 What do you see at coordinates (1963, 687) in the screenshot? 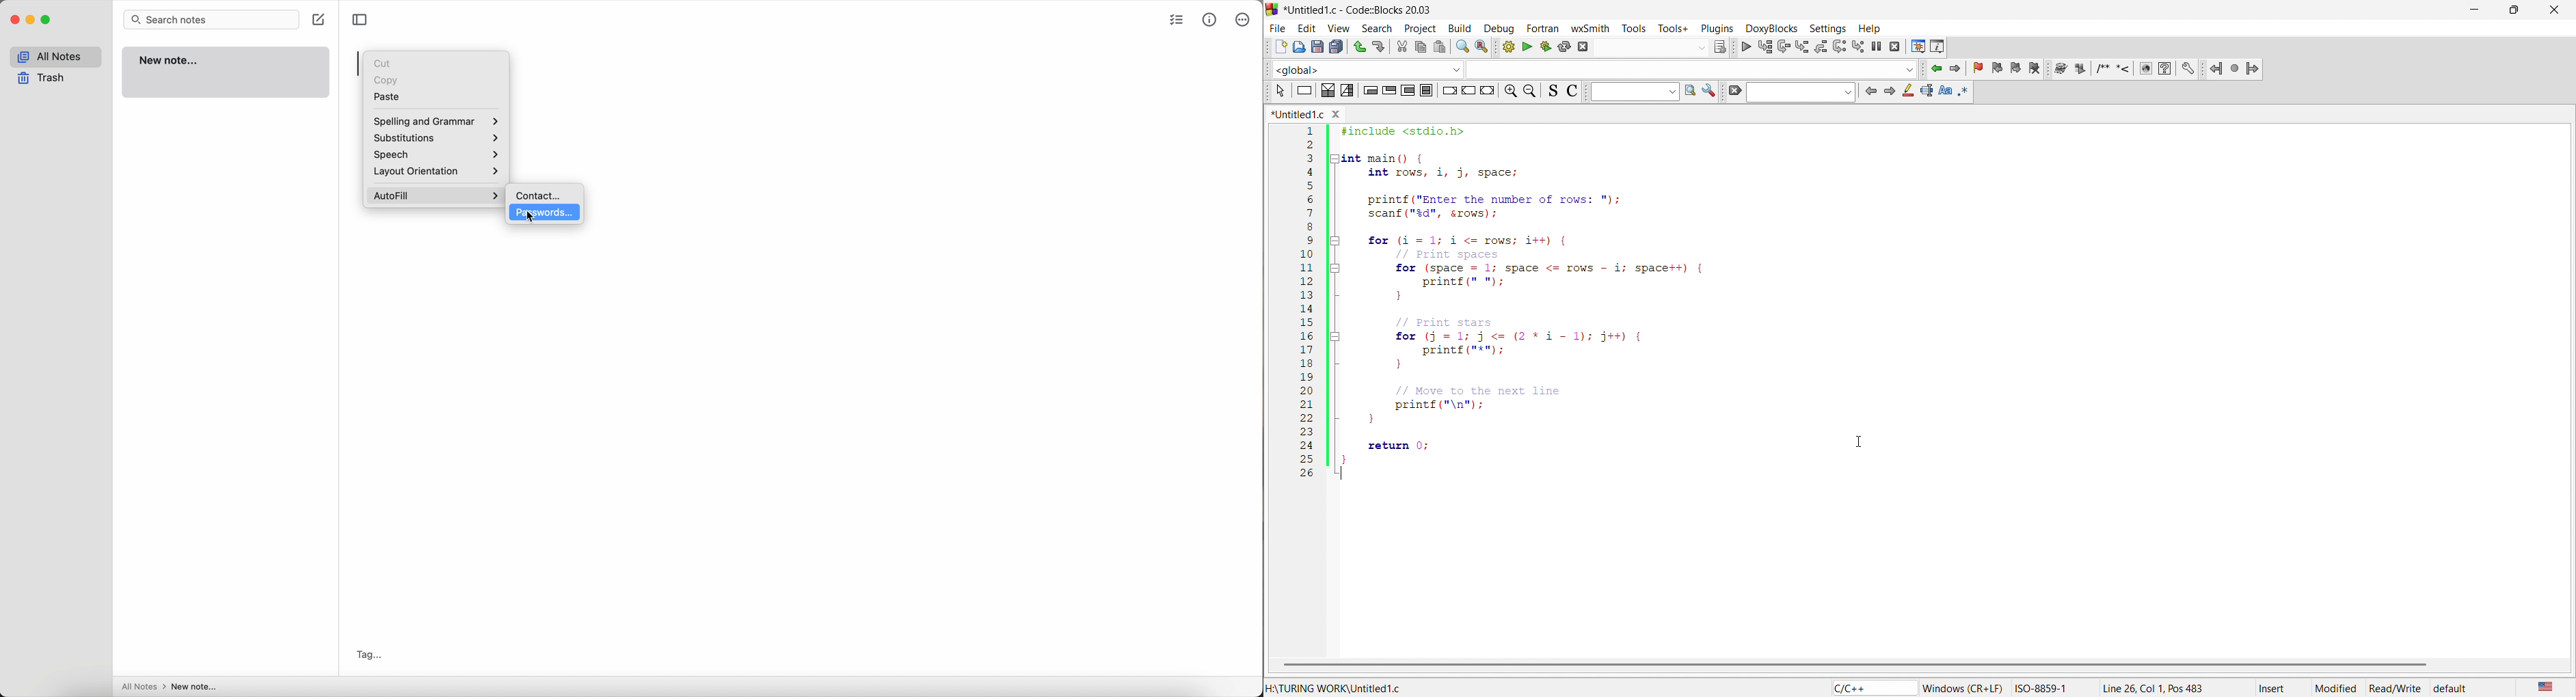
I see `‘Windows (CR+LF) ` at bounding box center [1963, 687].